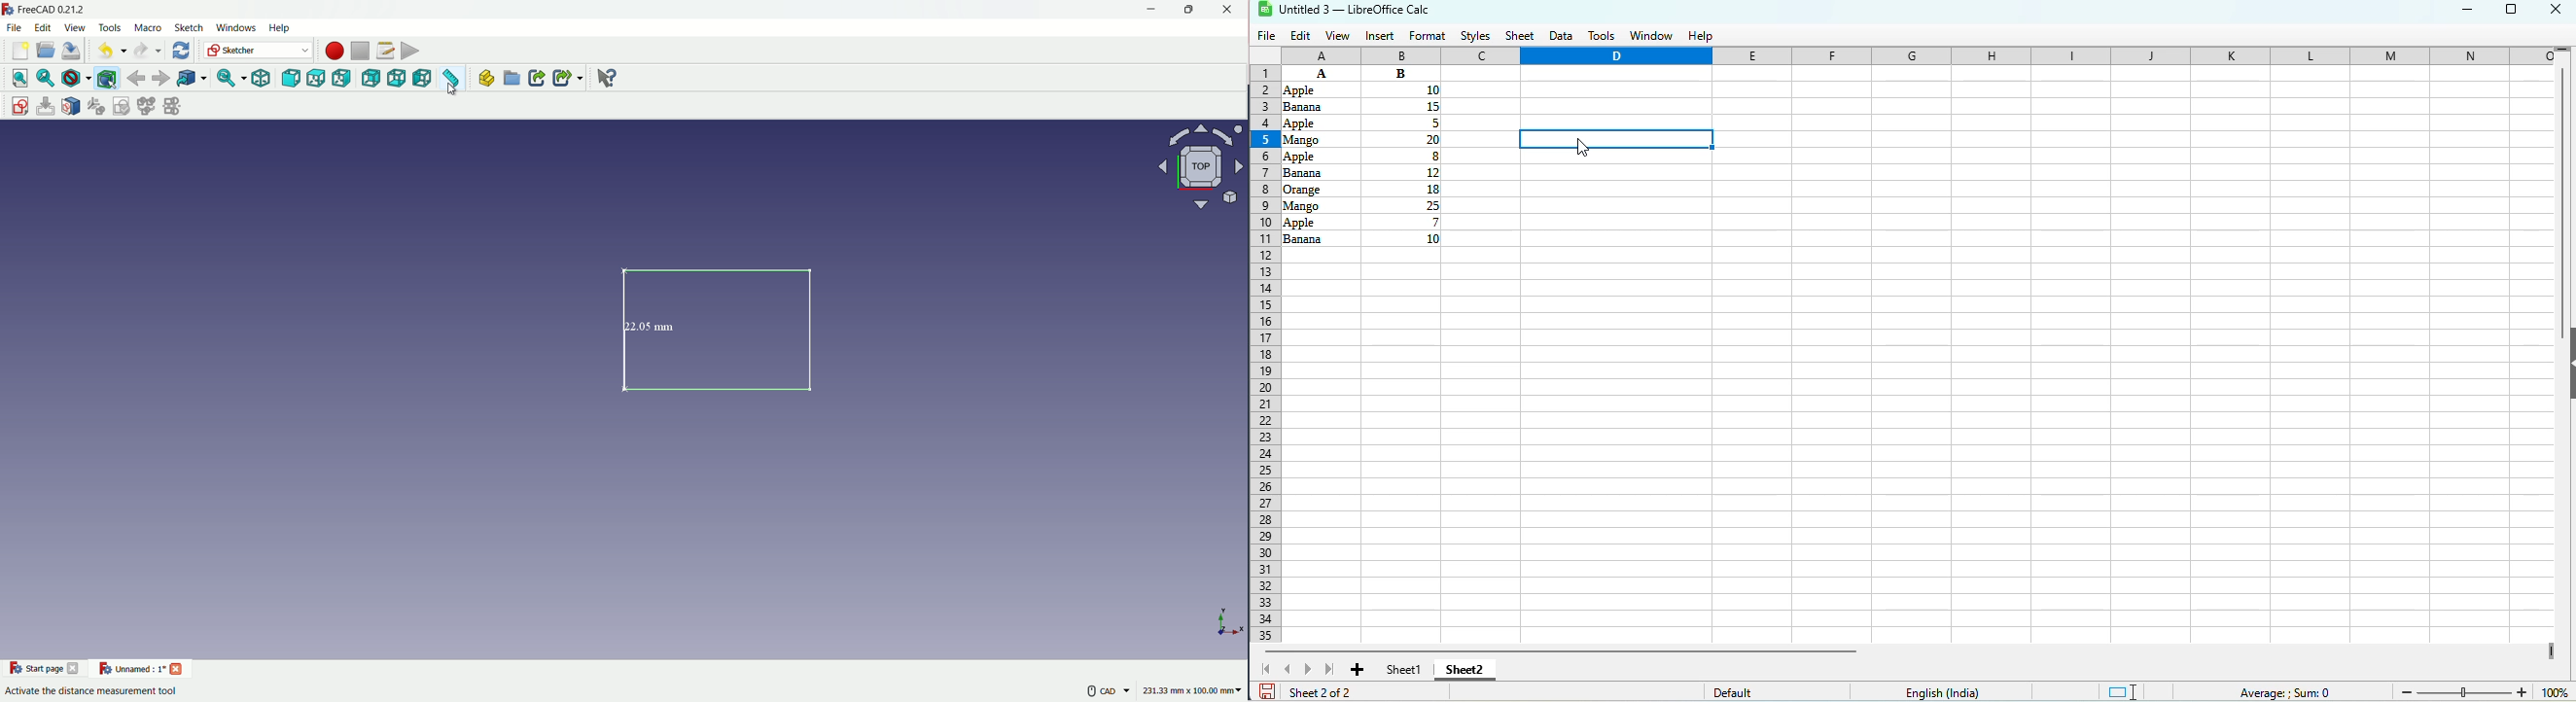 The height and width of the screenshot is (728, 2576). Describe the element at coordinates (1519, 37) in the screenshot. I see `sheet` at that location.